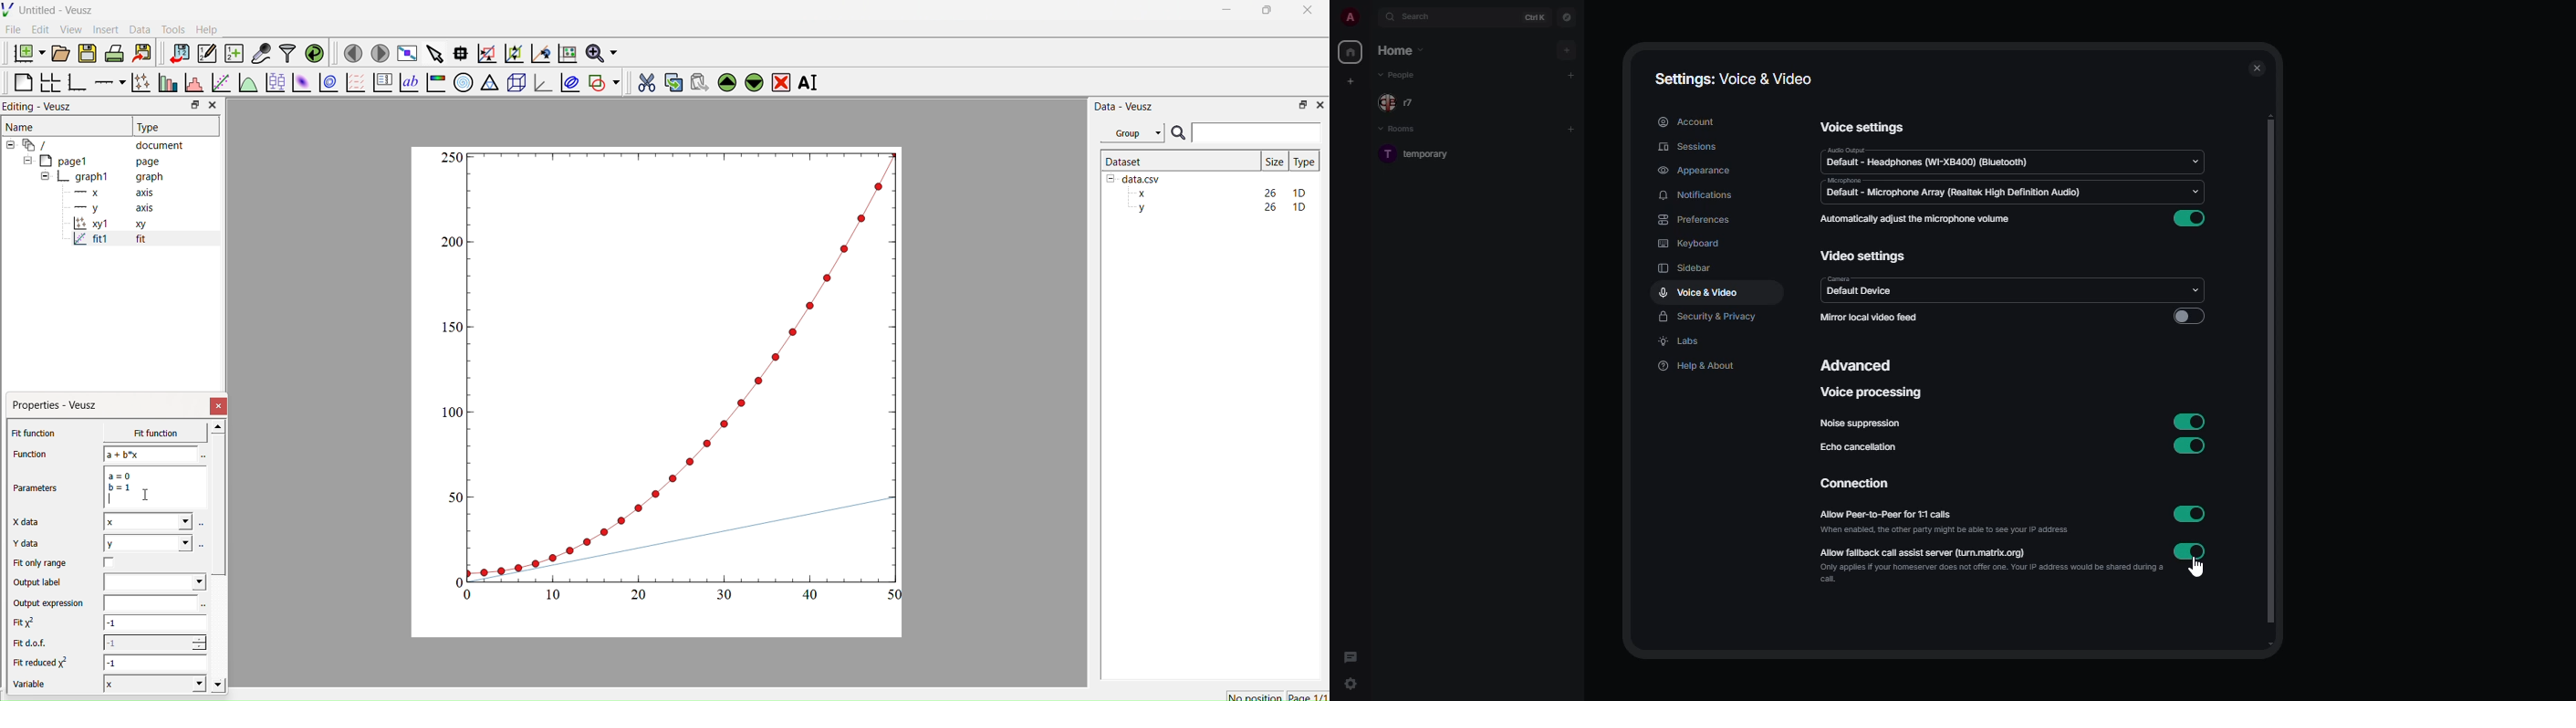 The height and width of the screenshot is (728, 2576). Describe the element at coordinates (2188, 315) in the screenshot. I see `disabled` at that location.